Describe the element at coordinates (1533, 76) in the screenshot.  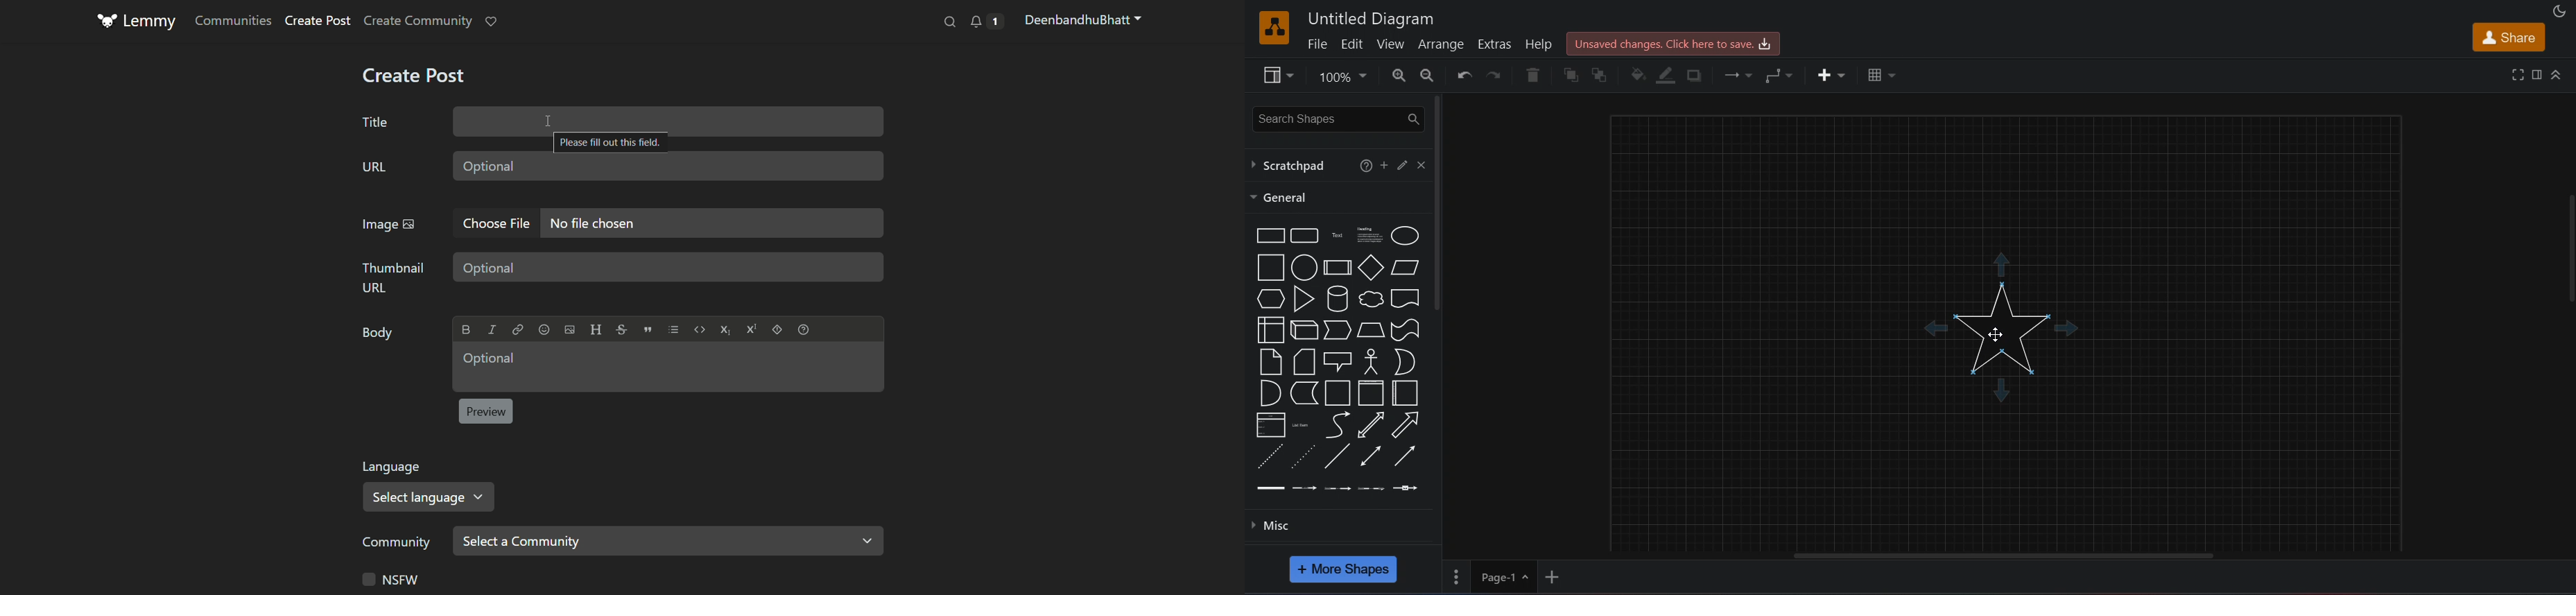
I see `delete` at that location.